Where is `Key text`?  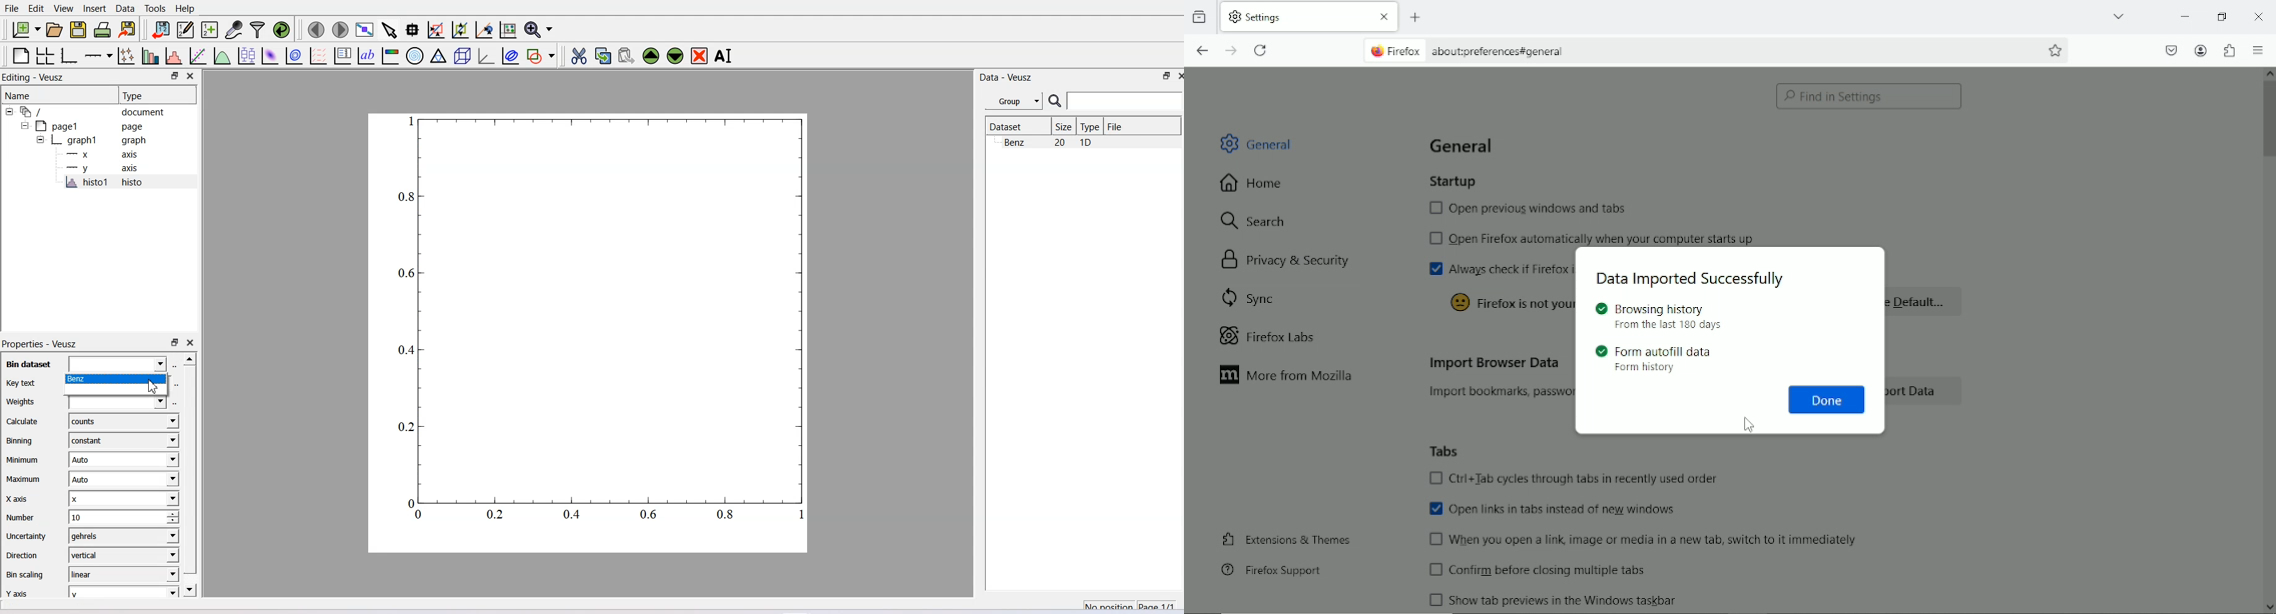
Key text is located at coordinates (20, 383).